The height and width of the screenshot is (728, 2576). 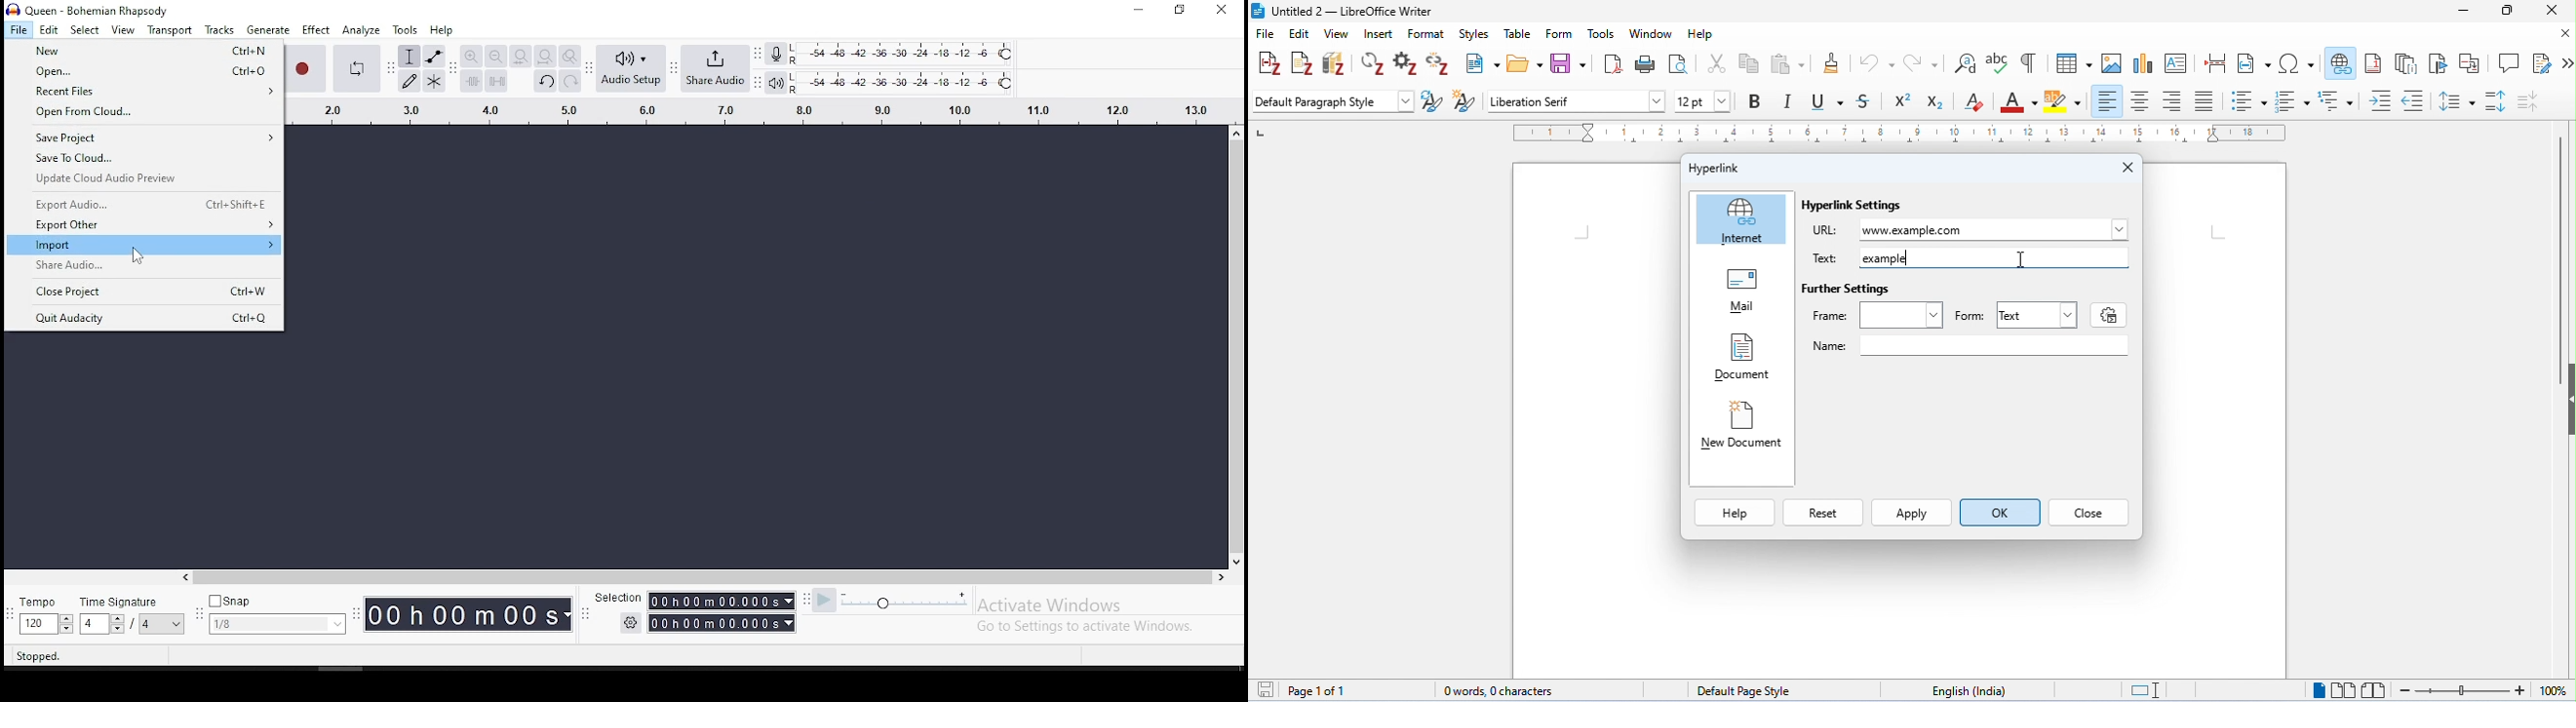 I want to click on align center, so click(x=2142, y=102).